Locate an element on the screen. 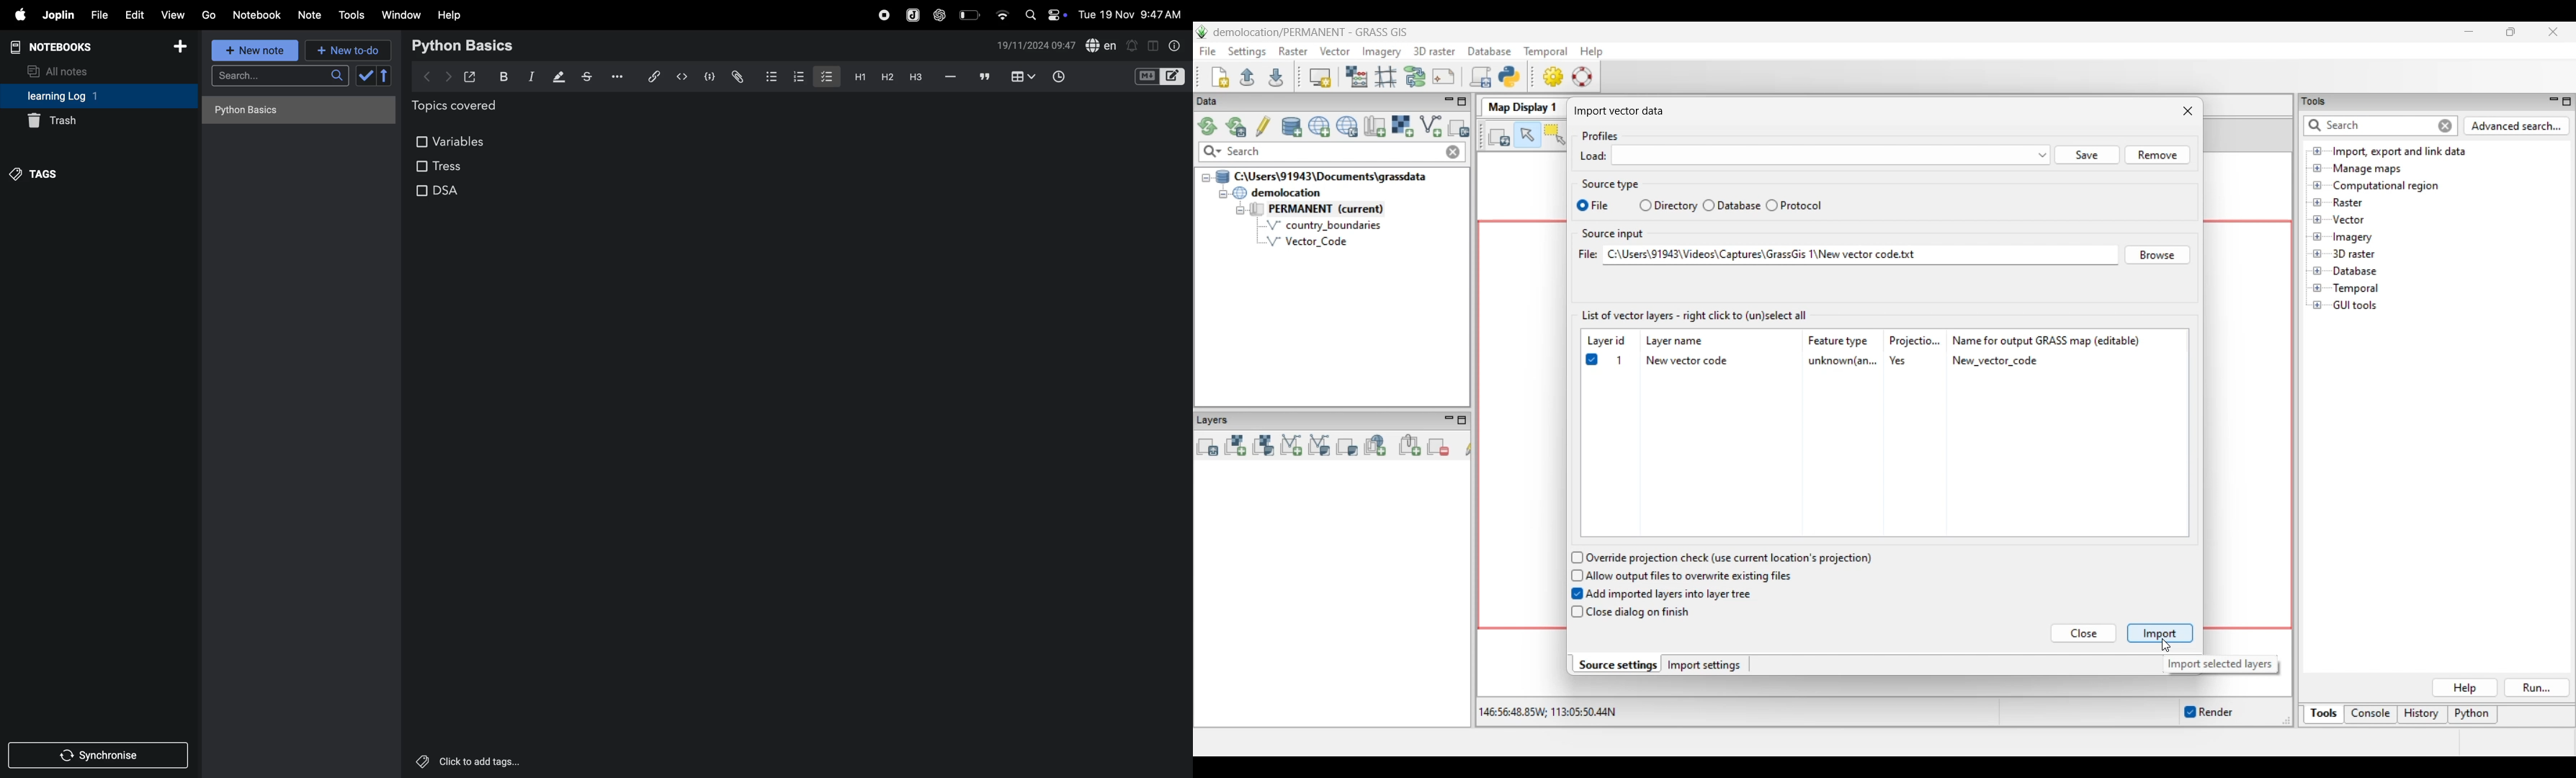  battery is located at coordinates (970, 14).